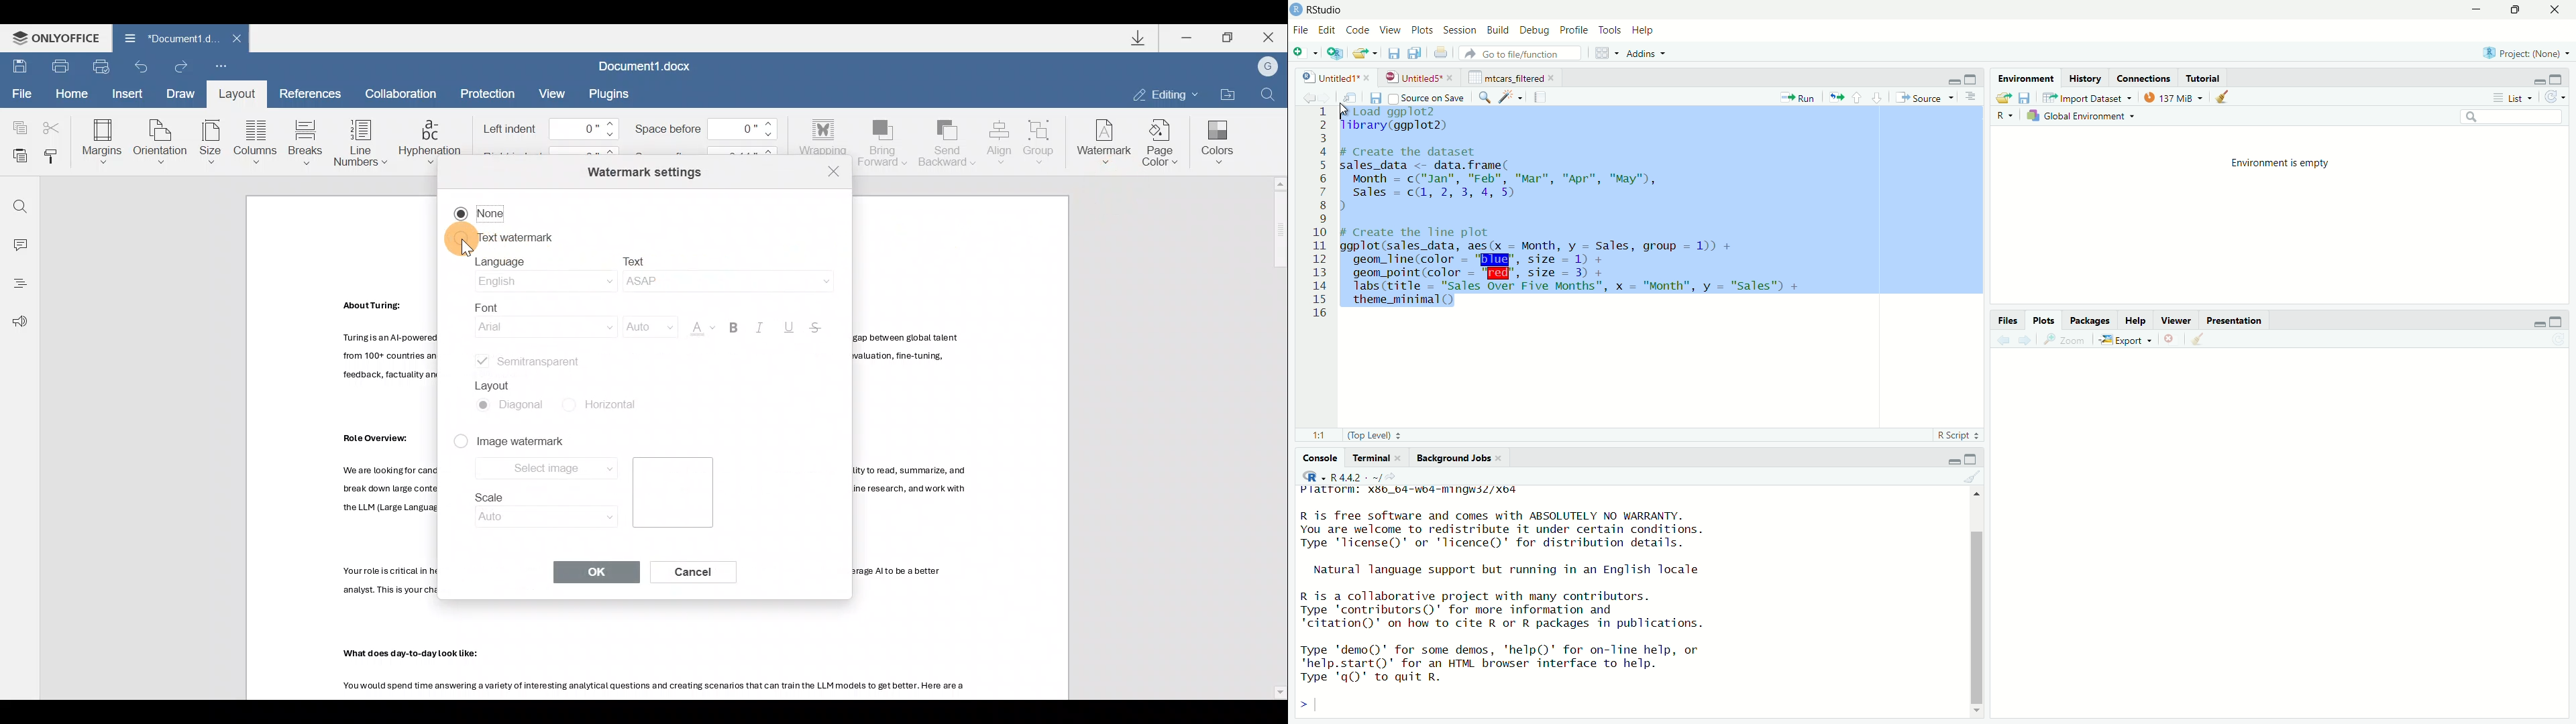 This screenshot has width=2576, height=728. What do you see at coordinates (1973, 78) in the screenshot?
I see `maximize` at bounding box center [1973, 78].